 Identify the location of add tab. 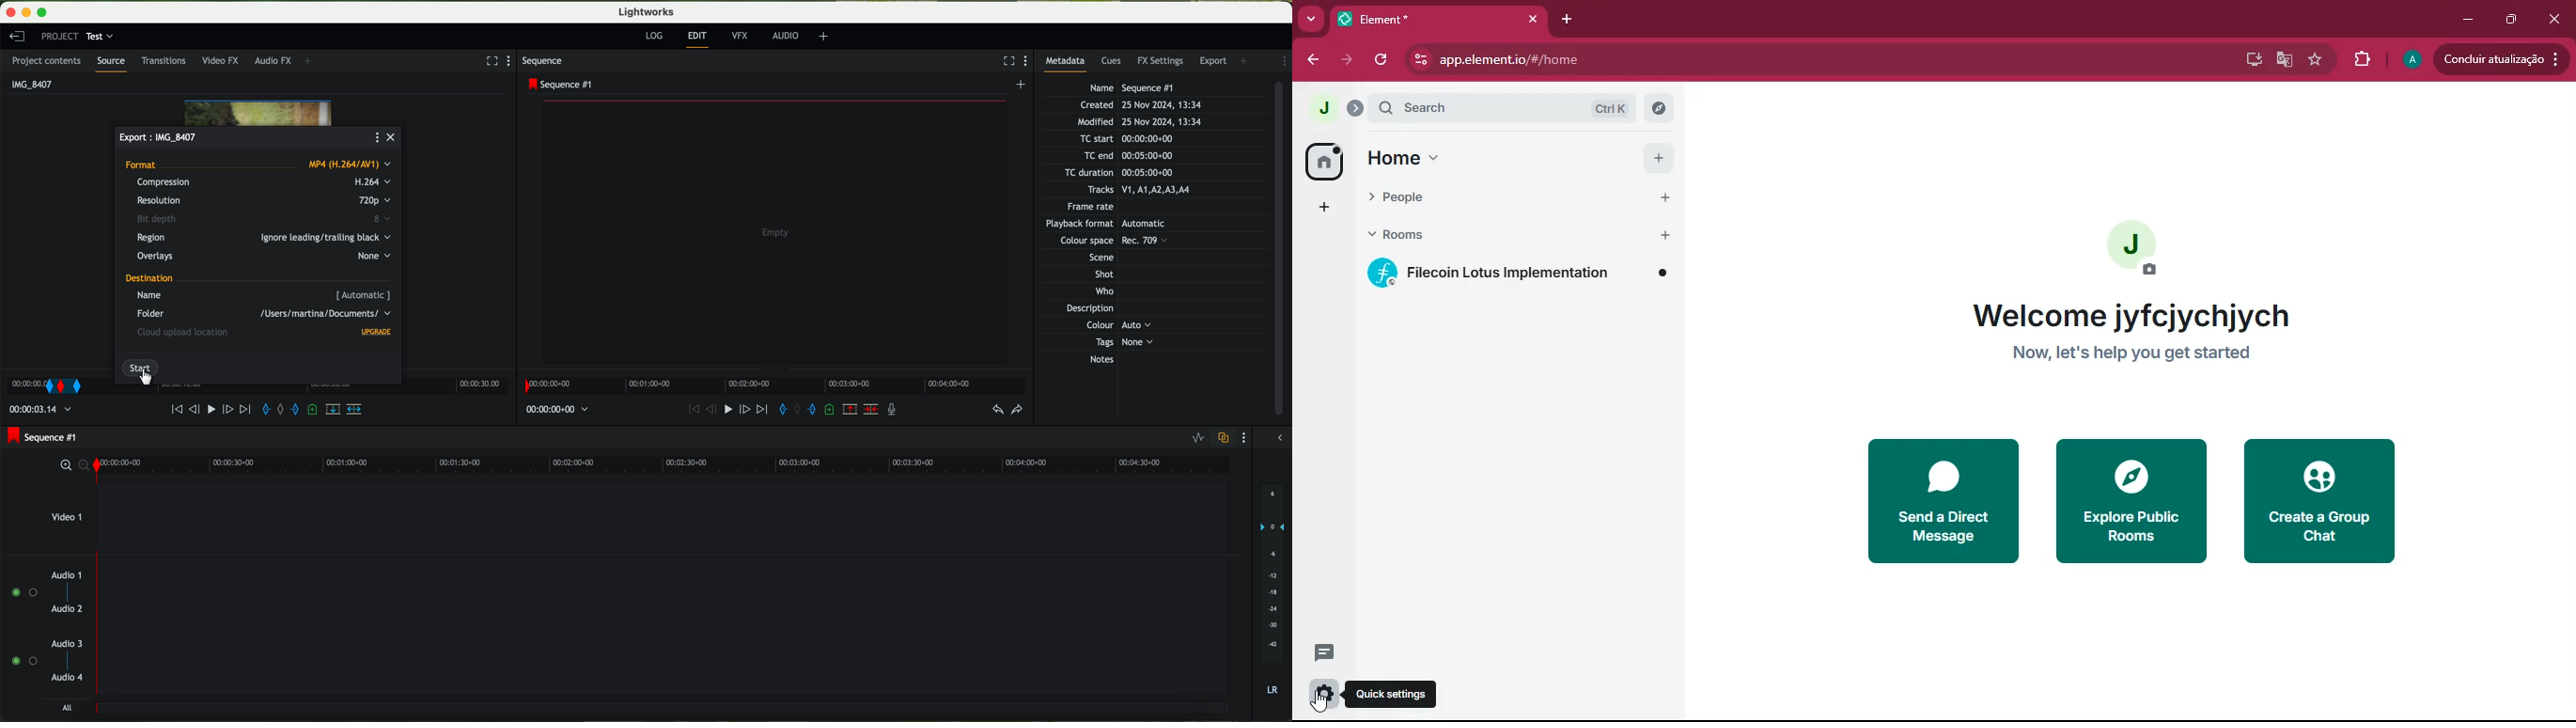
(1567, 20).